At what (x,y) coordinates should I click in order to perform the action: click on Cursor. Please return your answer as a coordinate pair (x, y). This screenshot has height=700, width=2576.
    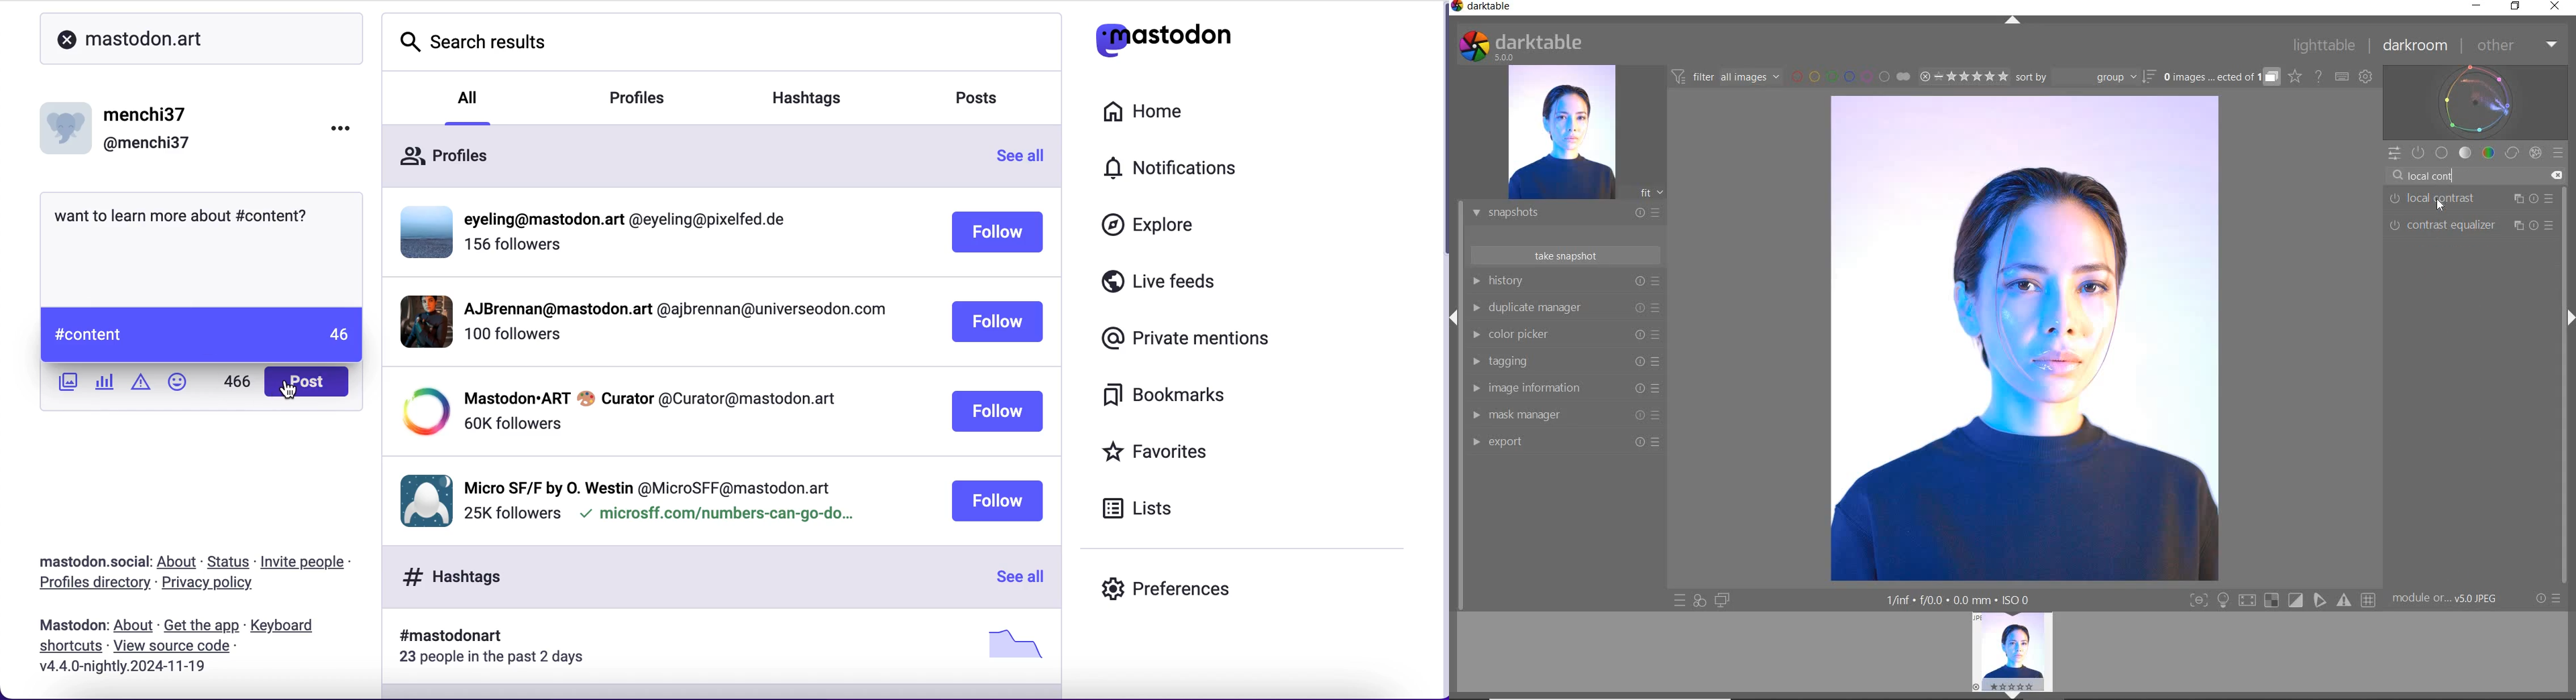
    Looking at the image, I should click on (2440, 205).